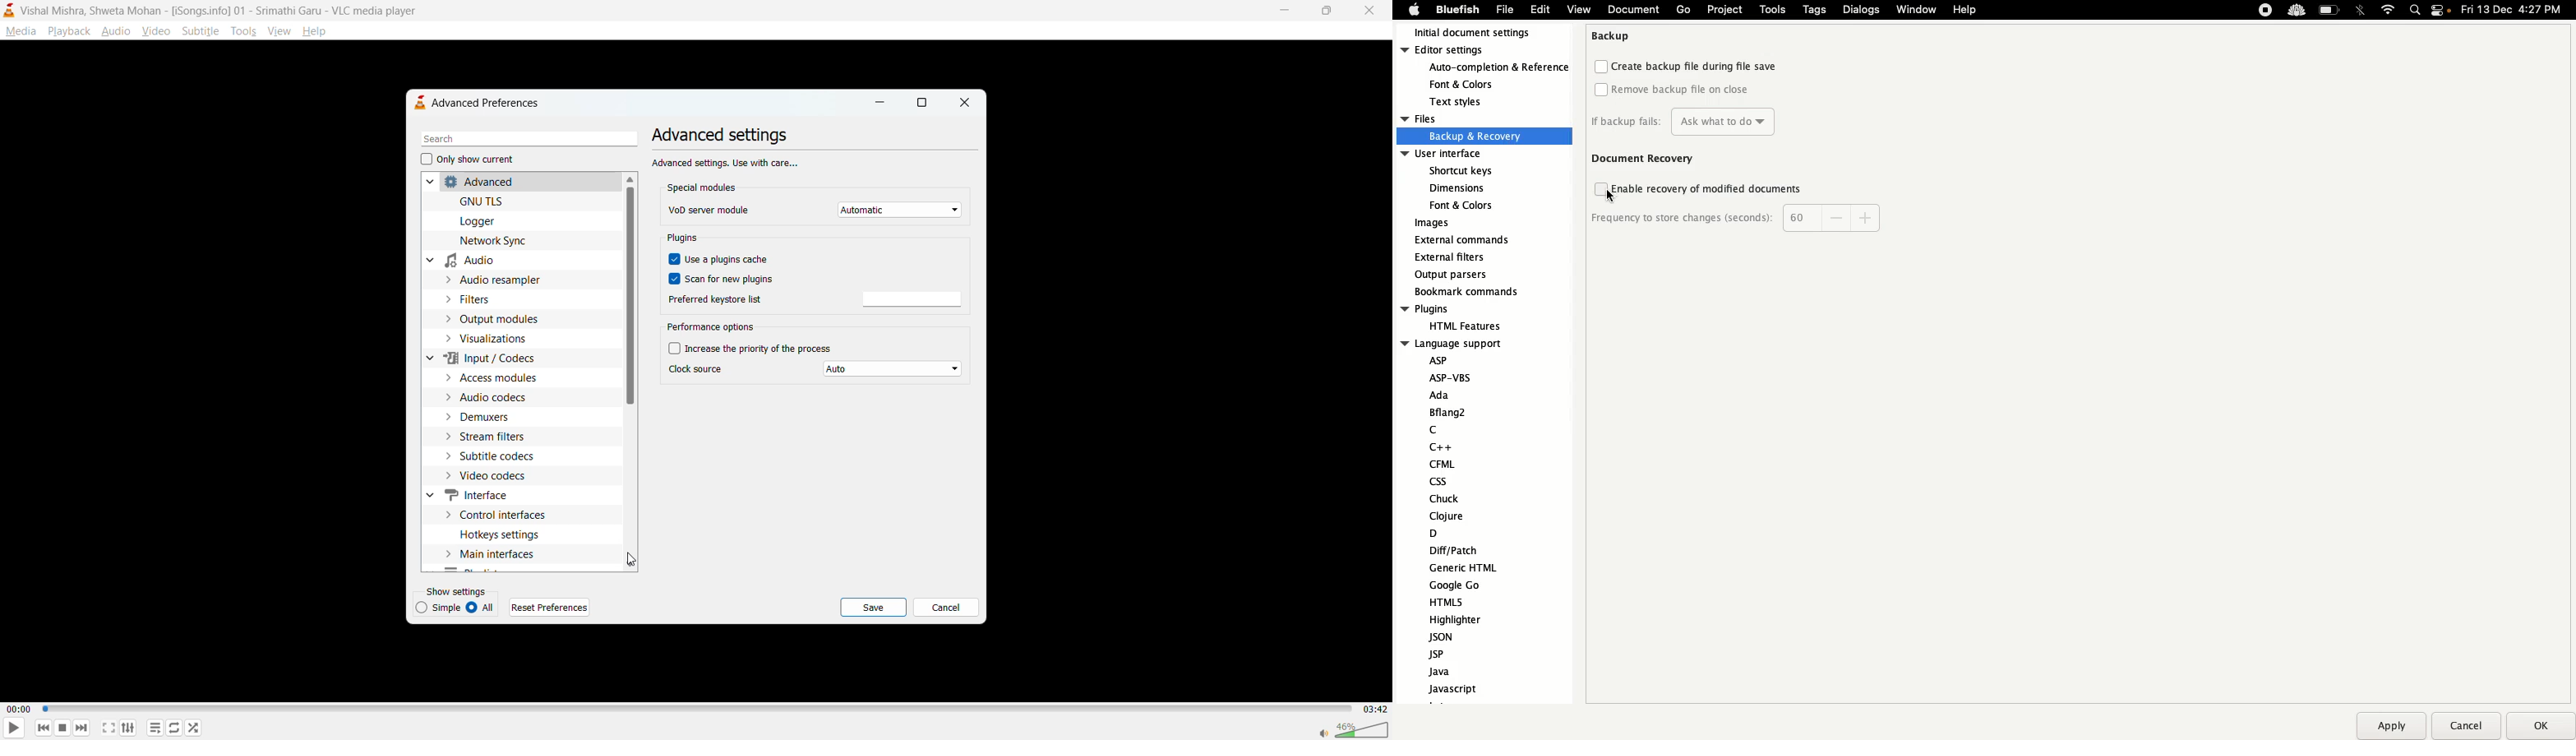 This screenshot has width=2576, height=756. Describe the element at coordinates (503, 279) in the screenshot. I see `audio resampler` at that location.